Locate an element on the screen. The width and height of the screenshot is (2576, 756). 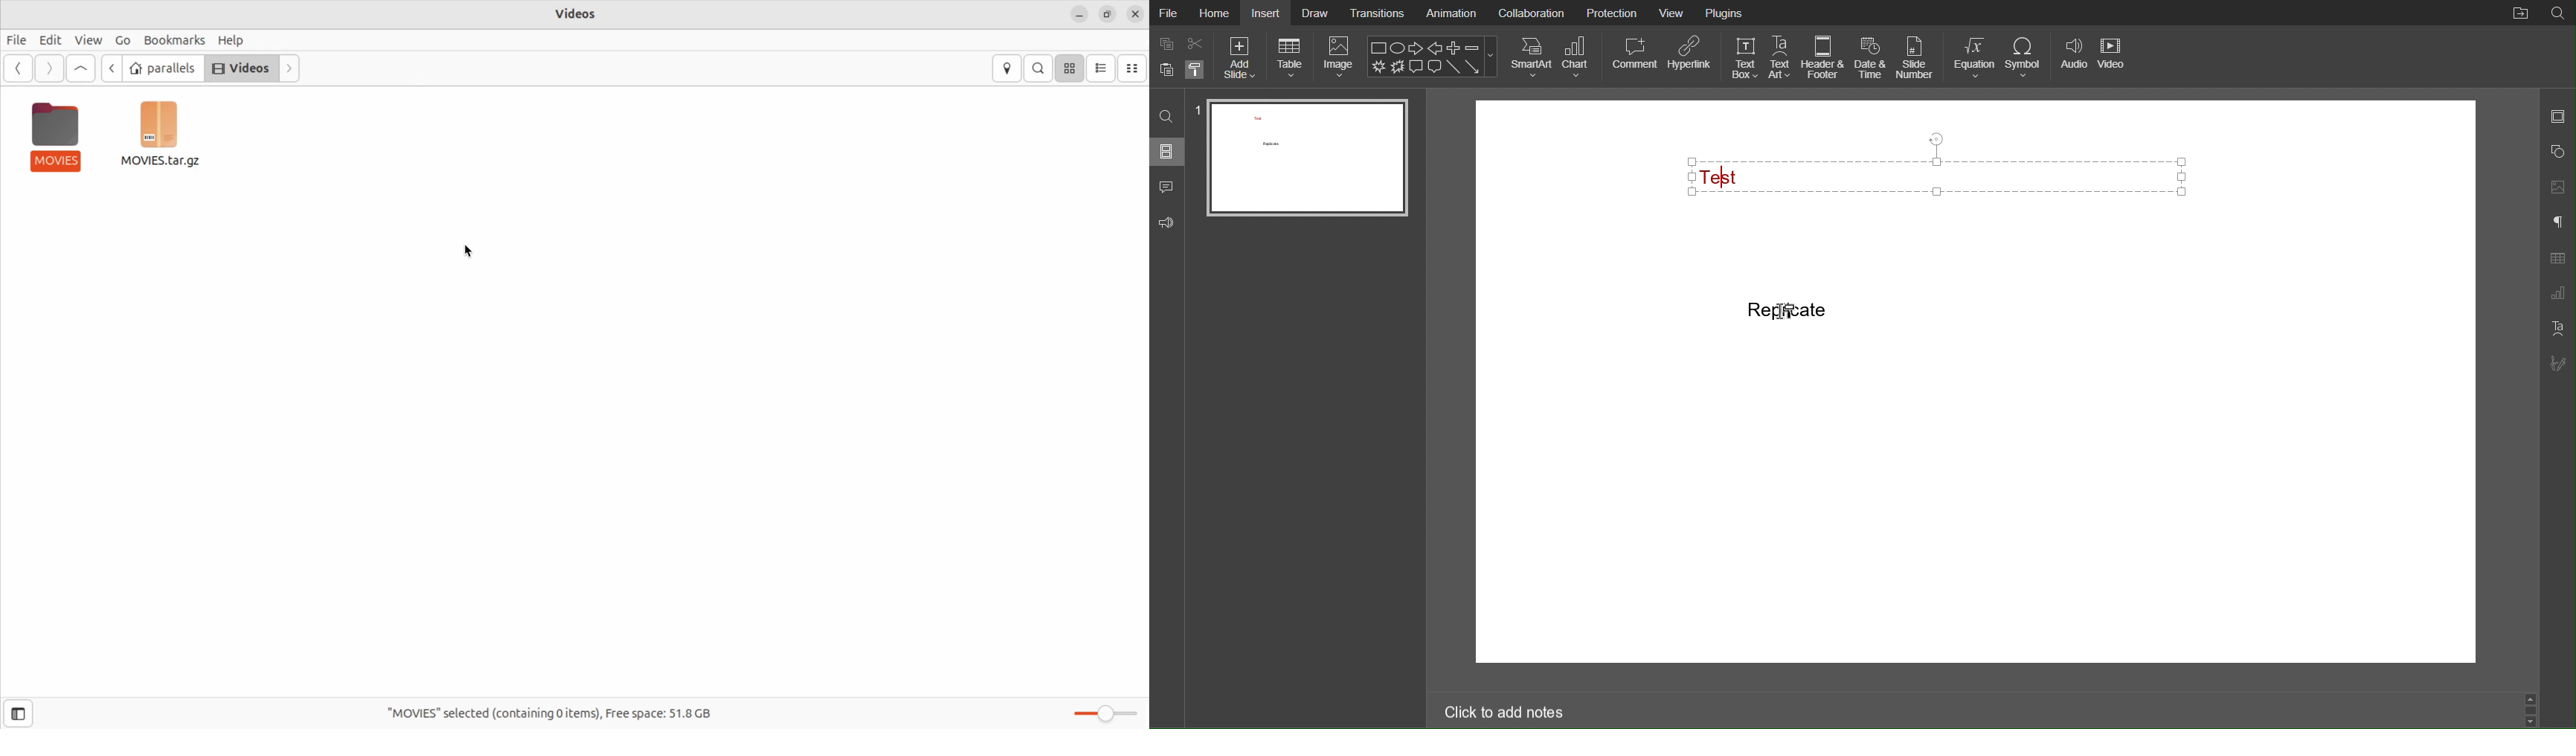
View is located at coordinates (1672, 13).